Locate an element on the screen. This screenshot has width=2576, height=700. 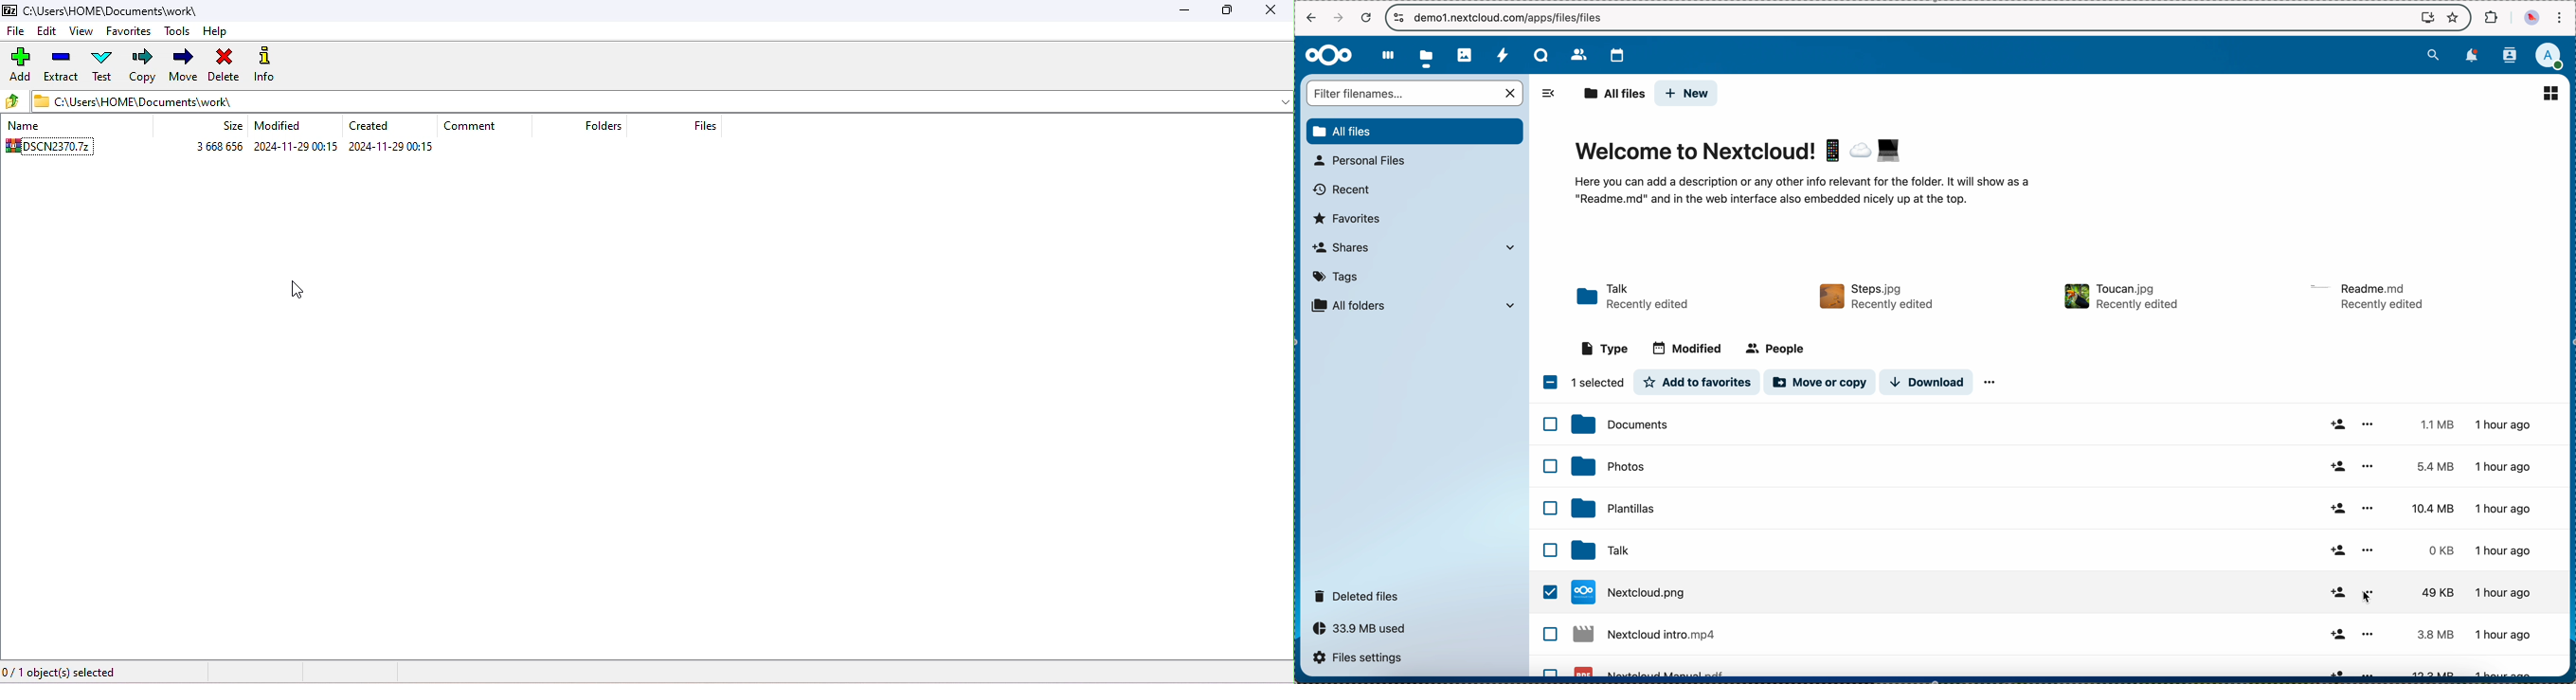
calendar is located at coordinates (1613, 54).